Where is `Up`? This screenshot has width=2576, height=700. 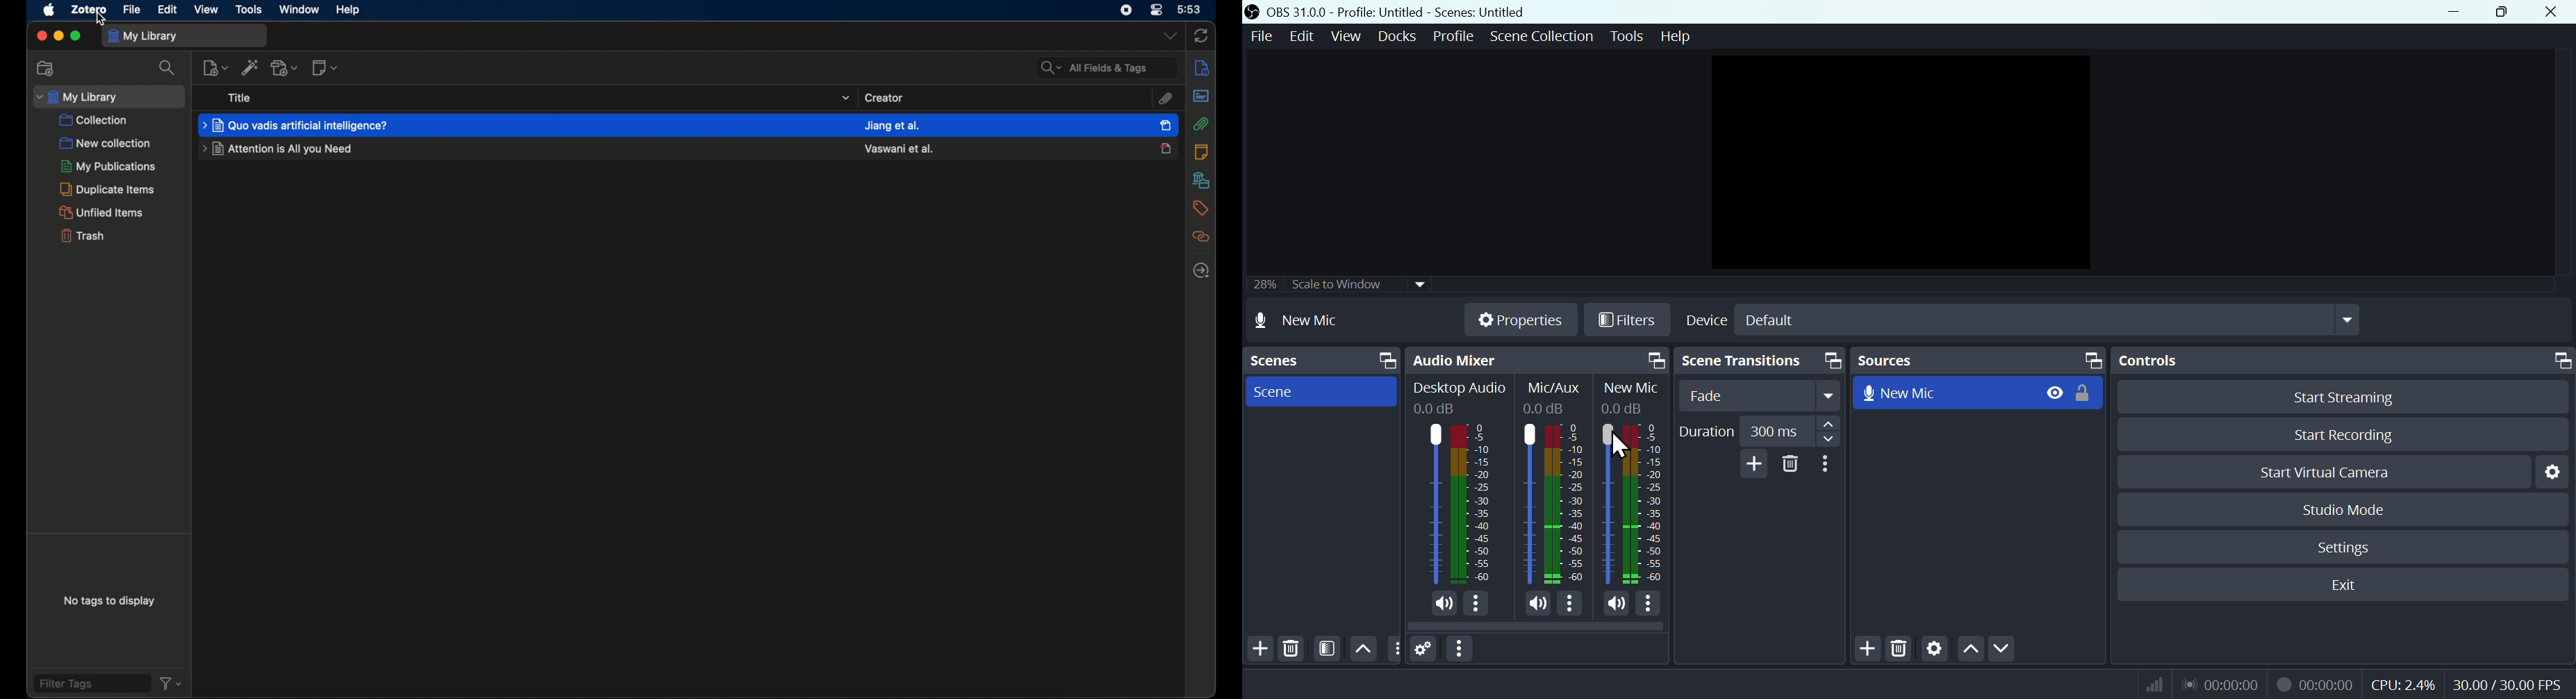 Up is located at coordinates (1362, 648).